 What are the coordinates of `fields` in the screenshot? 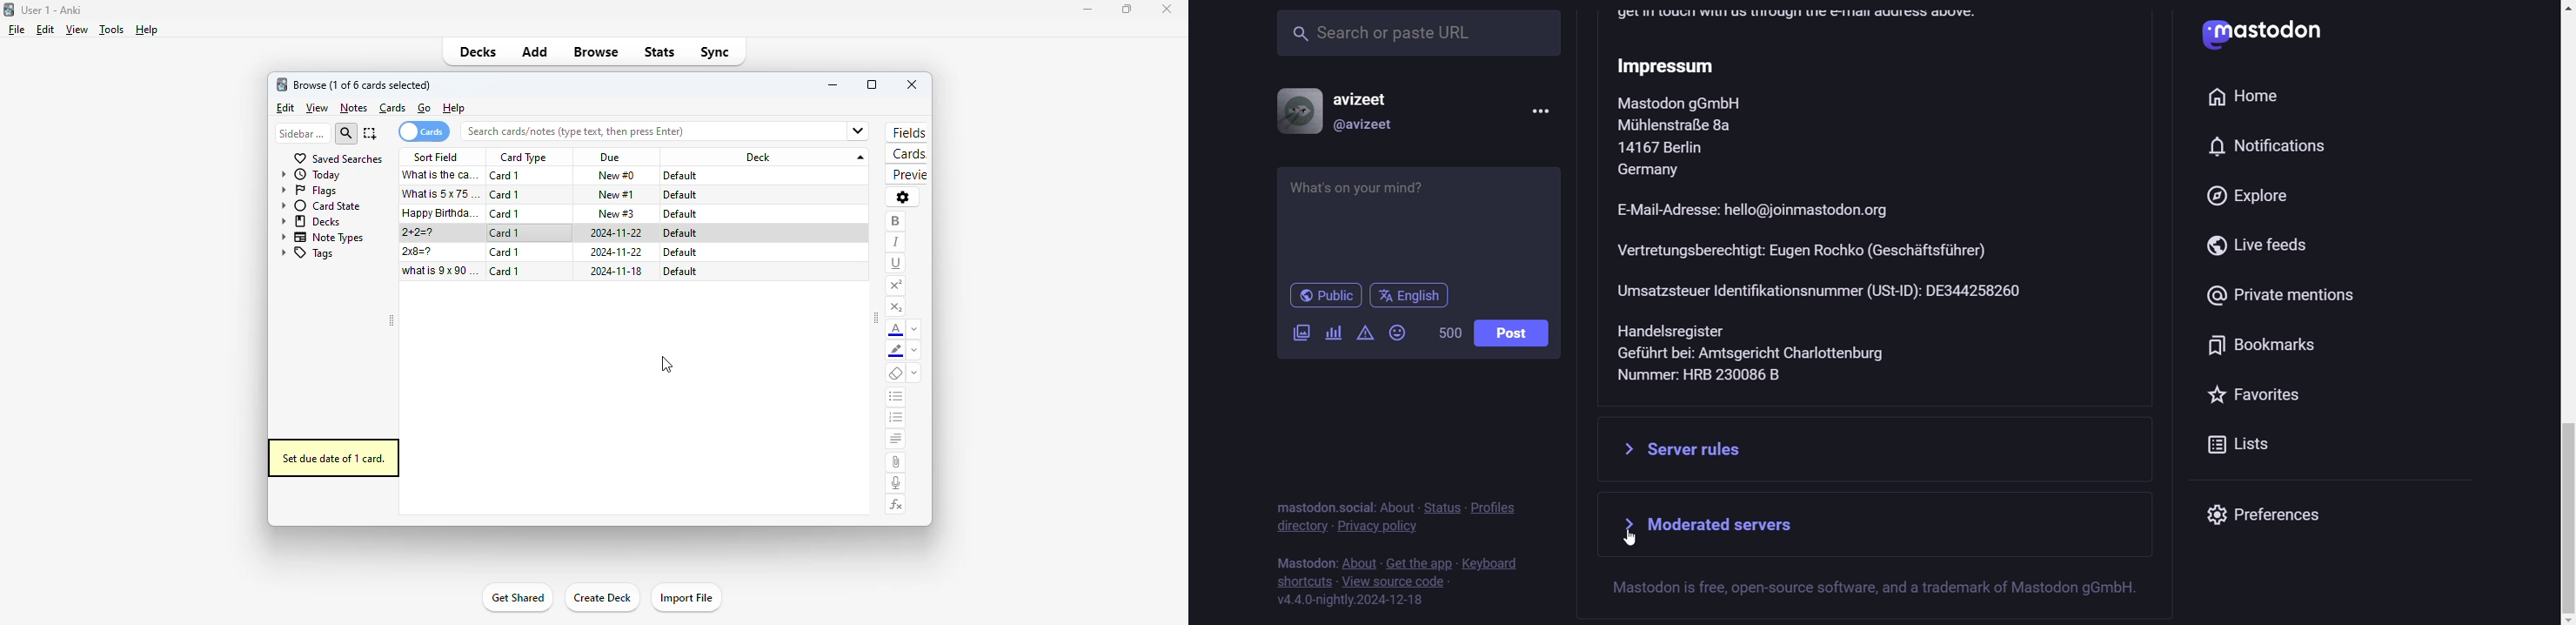 It's located at (909, 132).